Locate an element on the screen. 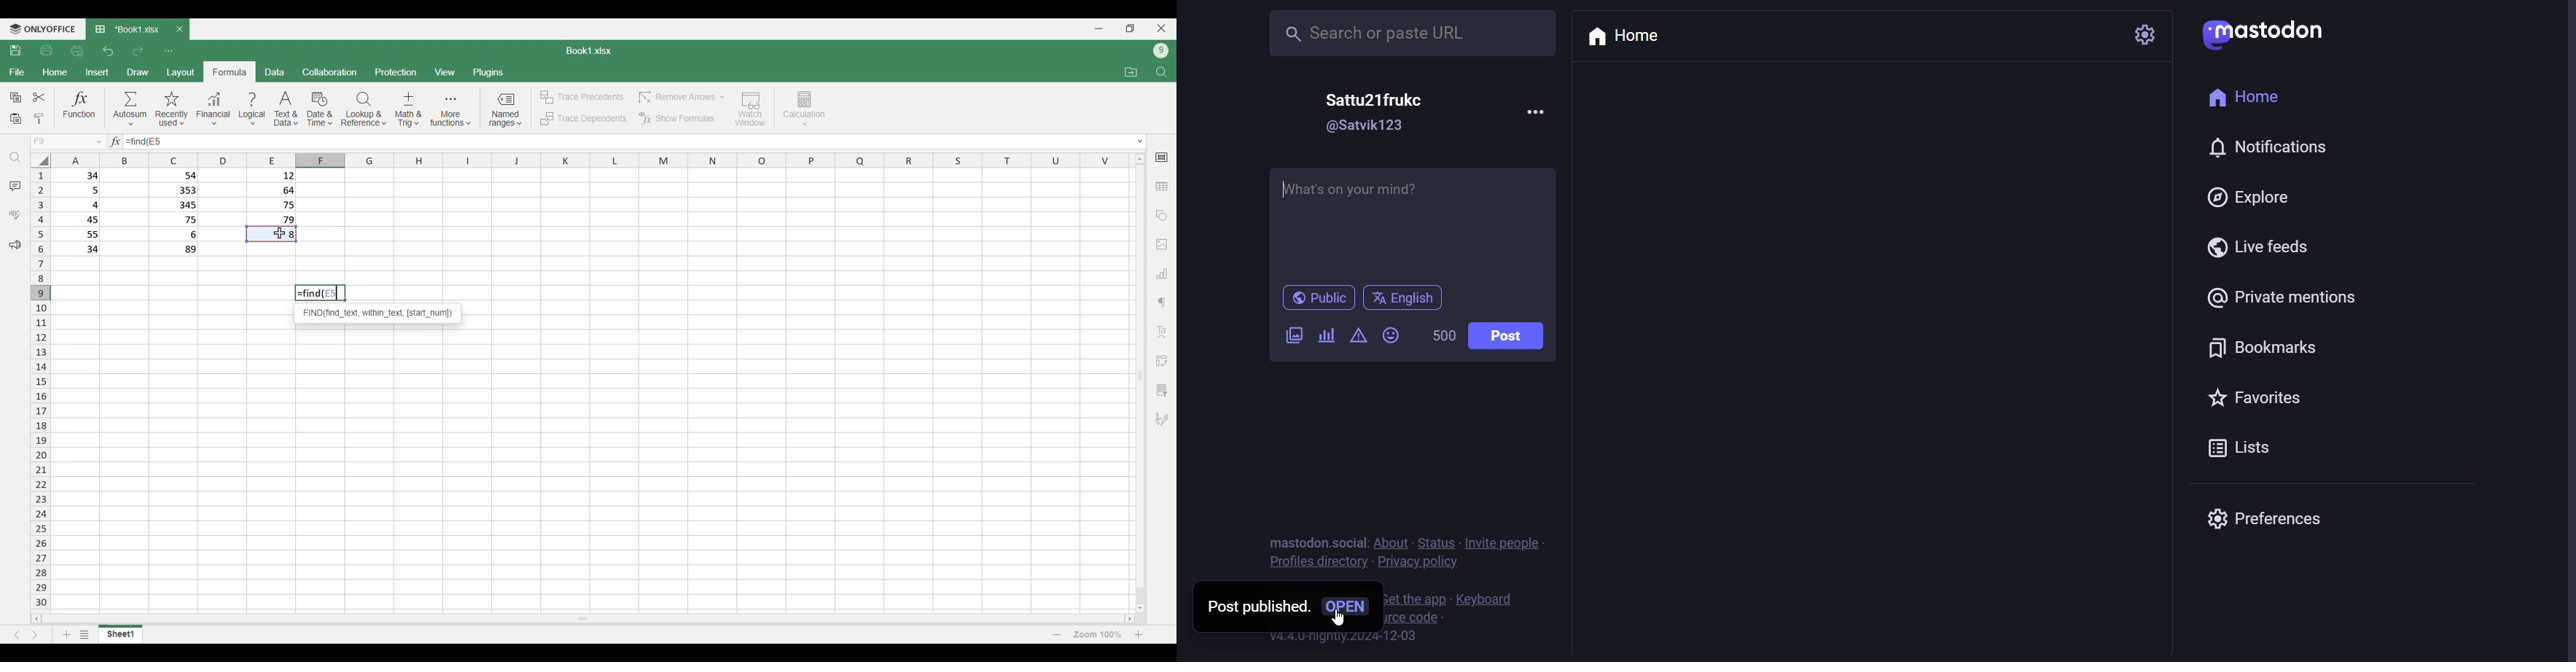 The image size is (2576, 672). Add digital signature or signature line is located at coordinates (1162, 419).